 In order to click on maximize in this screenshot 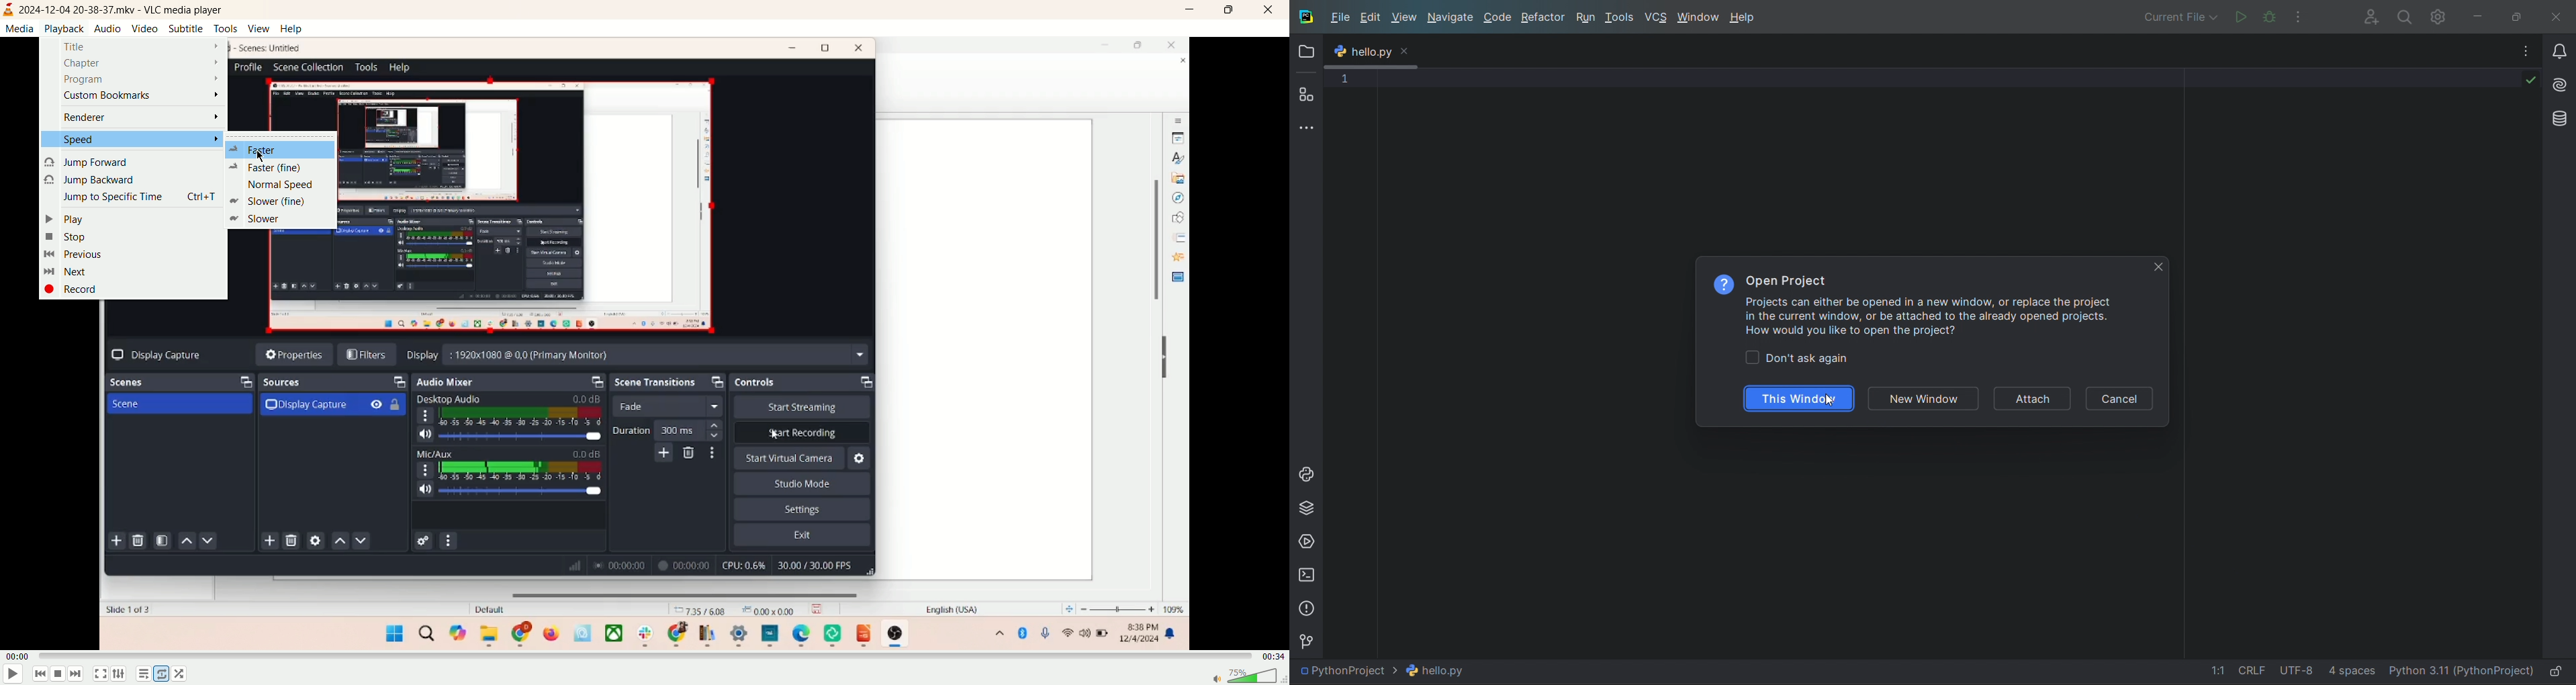, I will do `click(2521, 15)`.